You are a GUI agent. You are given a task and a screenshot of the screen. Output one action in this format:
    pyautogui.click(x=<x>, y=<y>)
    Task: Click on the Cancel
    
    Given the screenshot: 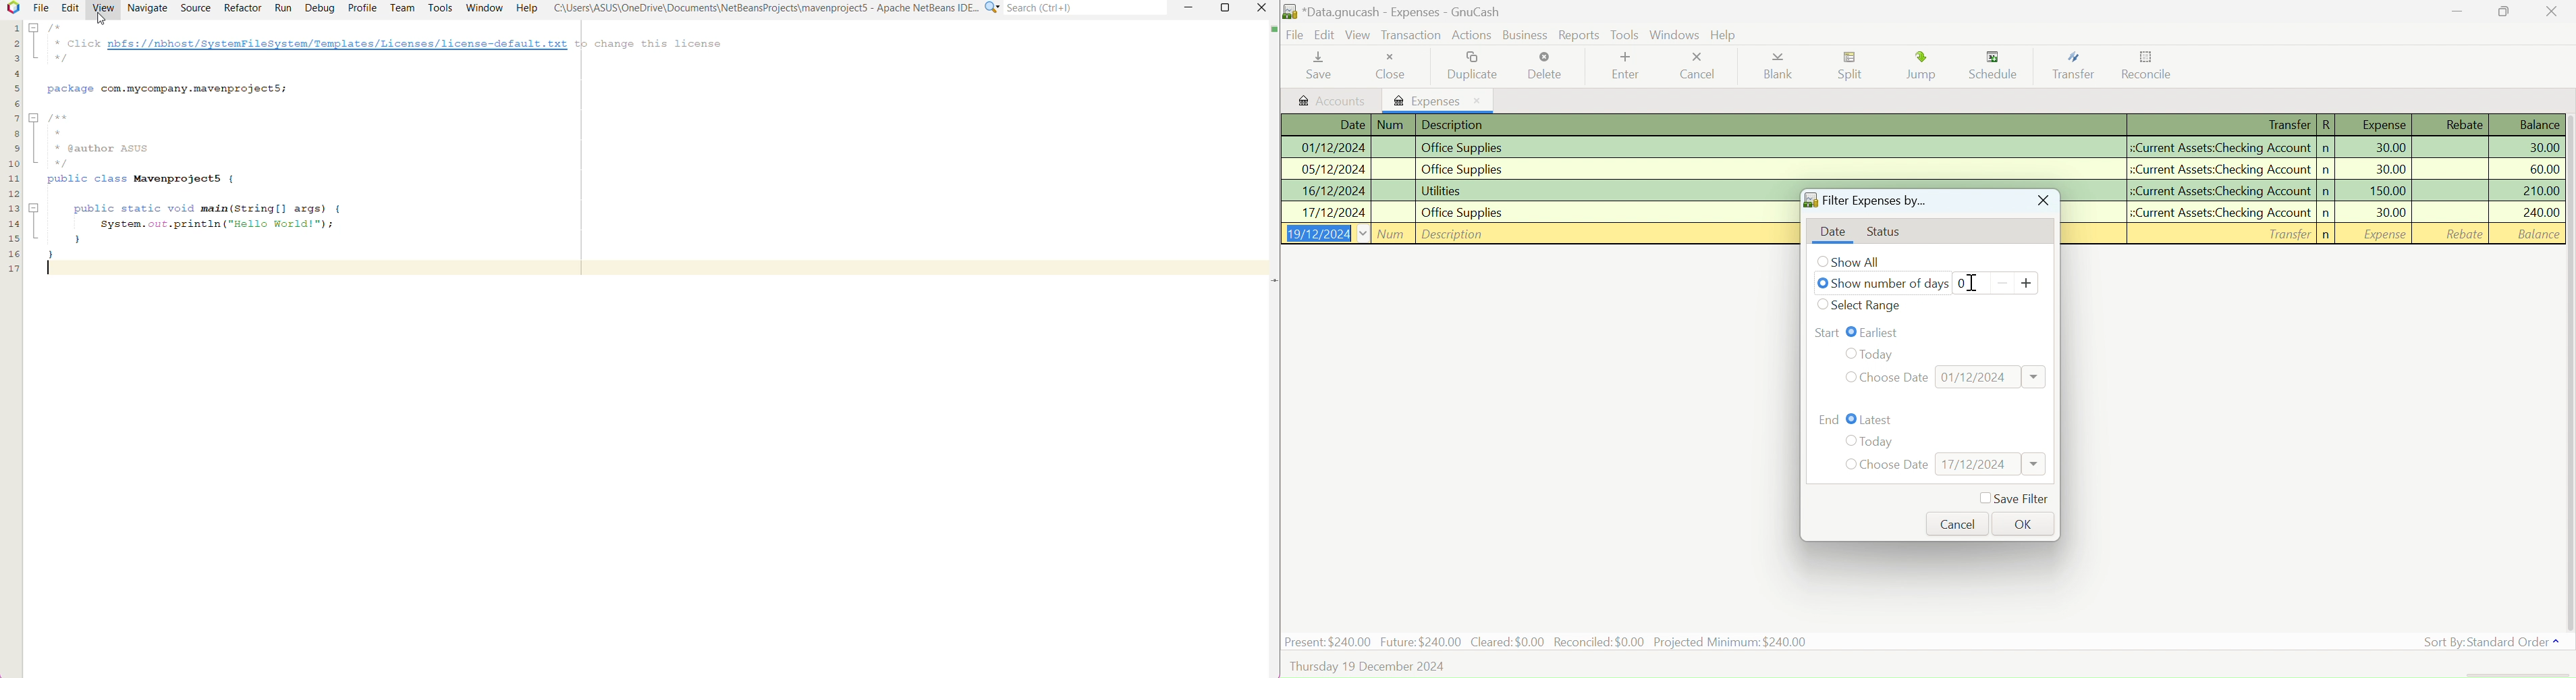 What is the action you would take?
    pyautogui.click(x=1697, y=66)
    